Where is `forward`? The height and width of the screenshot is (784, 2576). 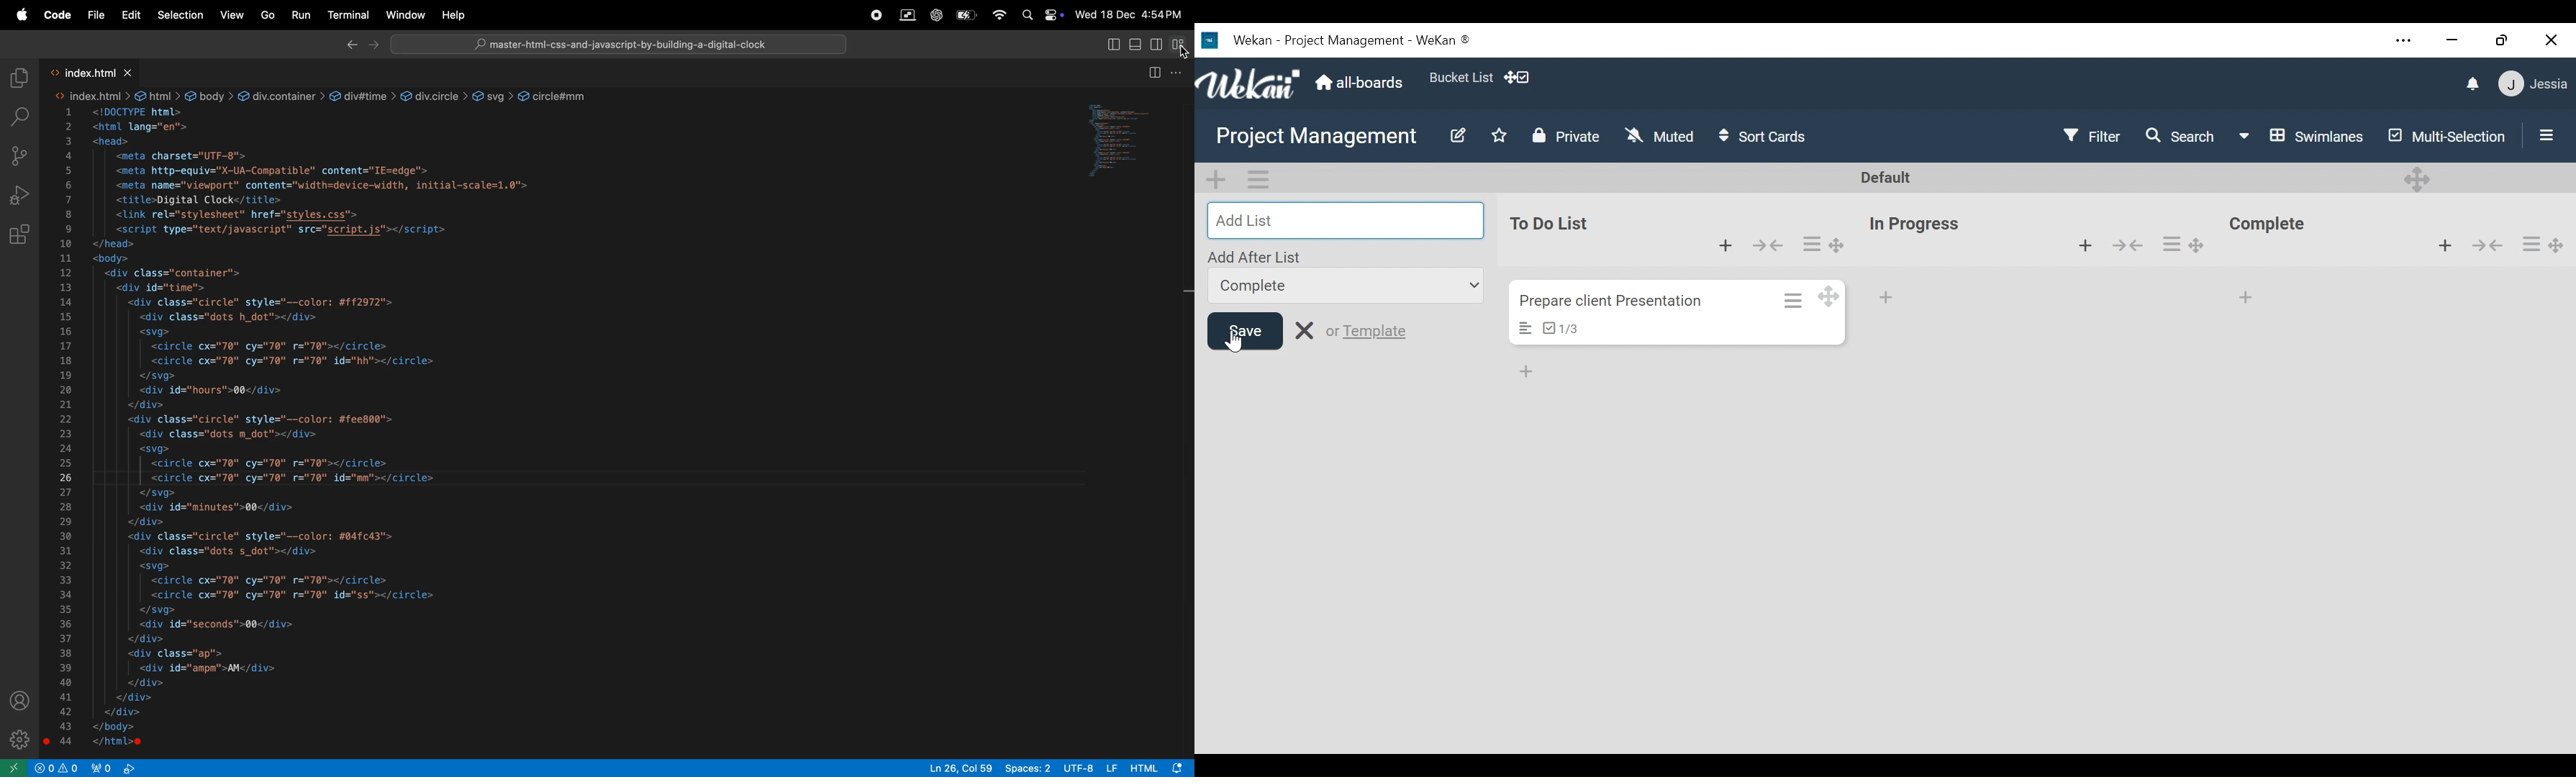
forward is located at coordinates (377, 45).